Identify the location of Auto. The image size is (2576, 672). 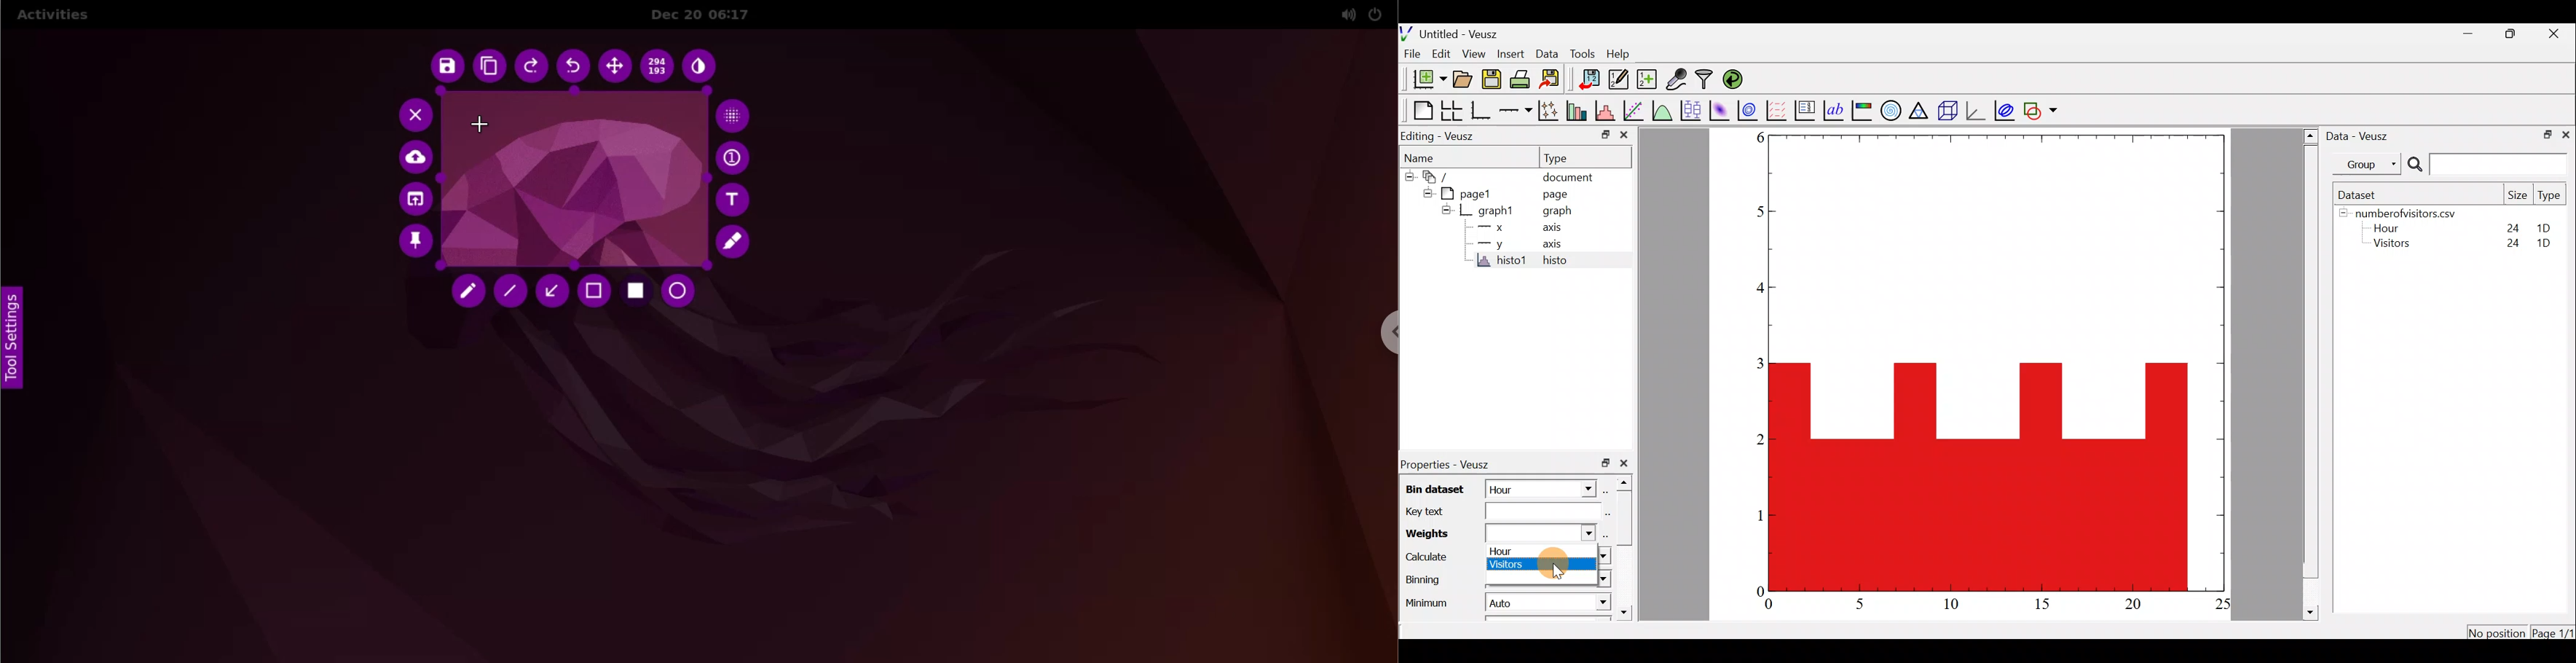
(1519, 602).